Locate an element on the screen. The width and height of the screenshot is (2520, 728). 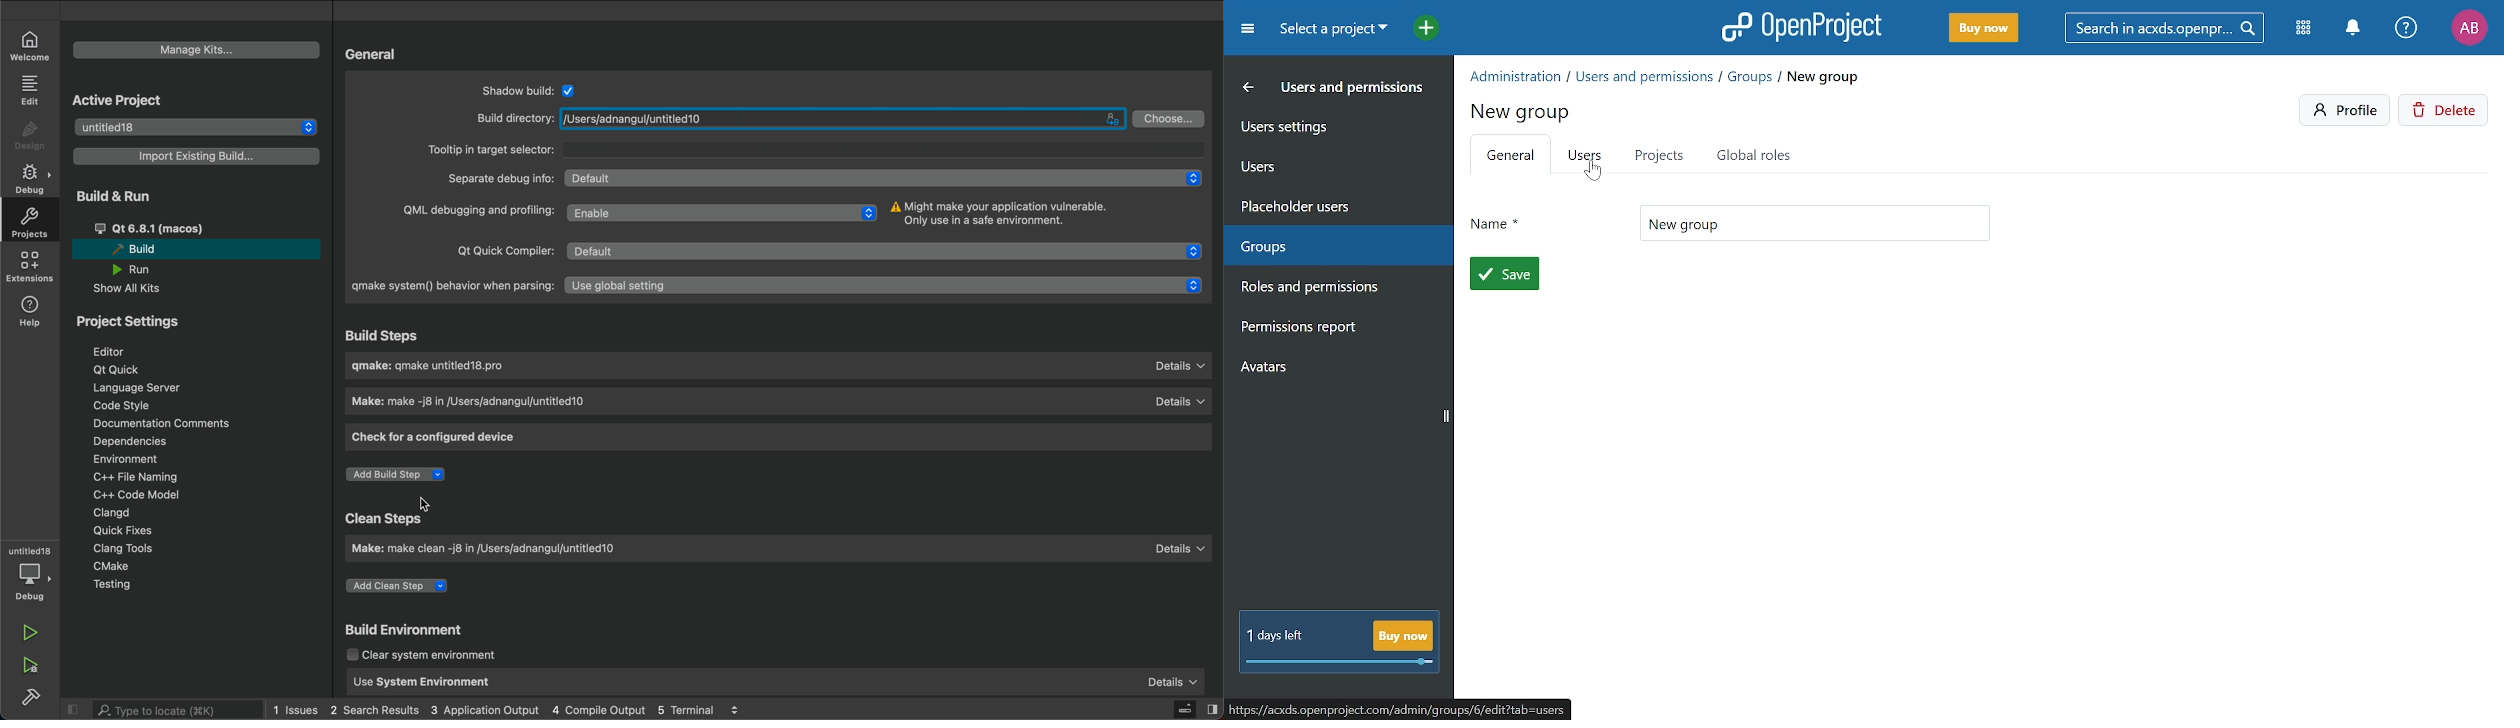
Modules is located at coordinates (2306, 29).